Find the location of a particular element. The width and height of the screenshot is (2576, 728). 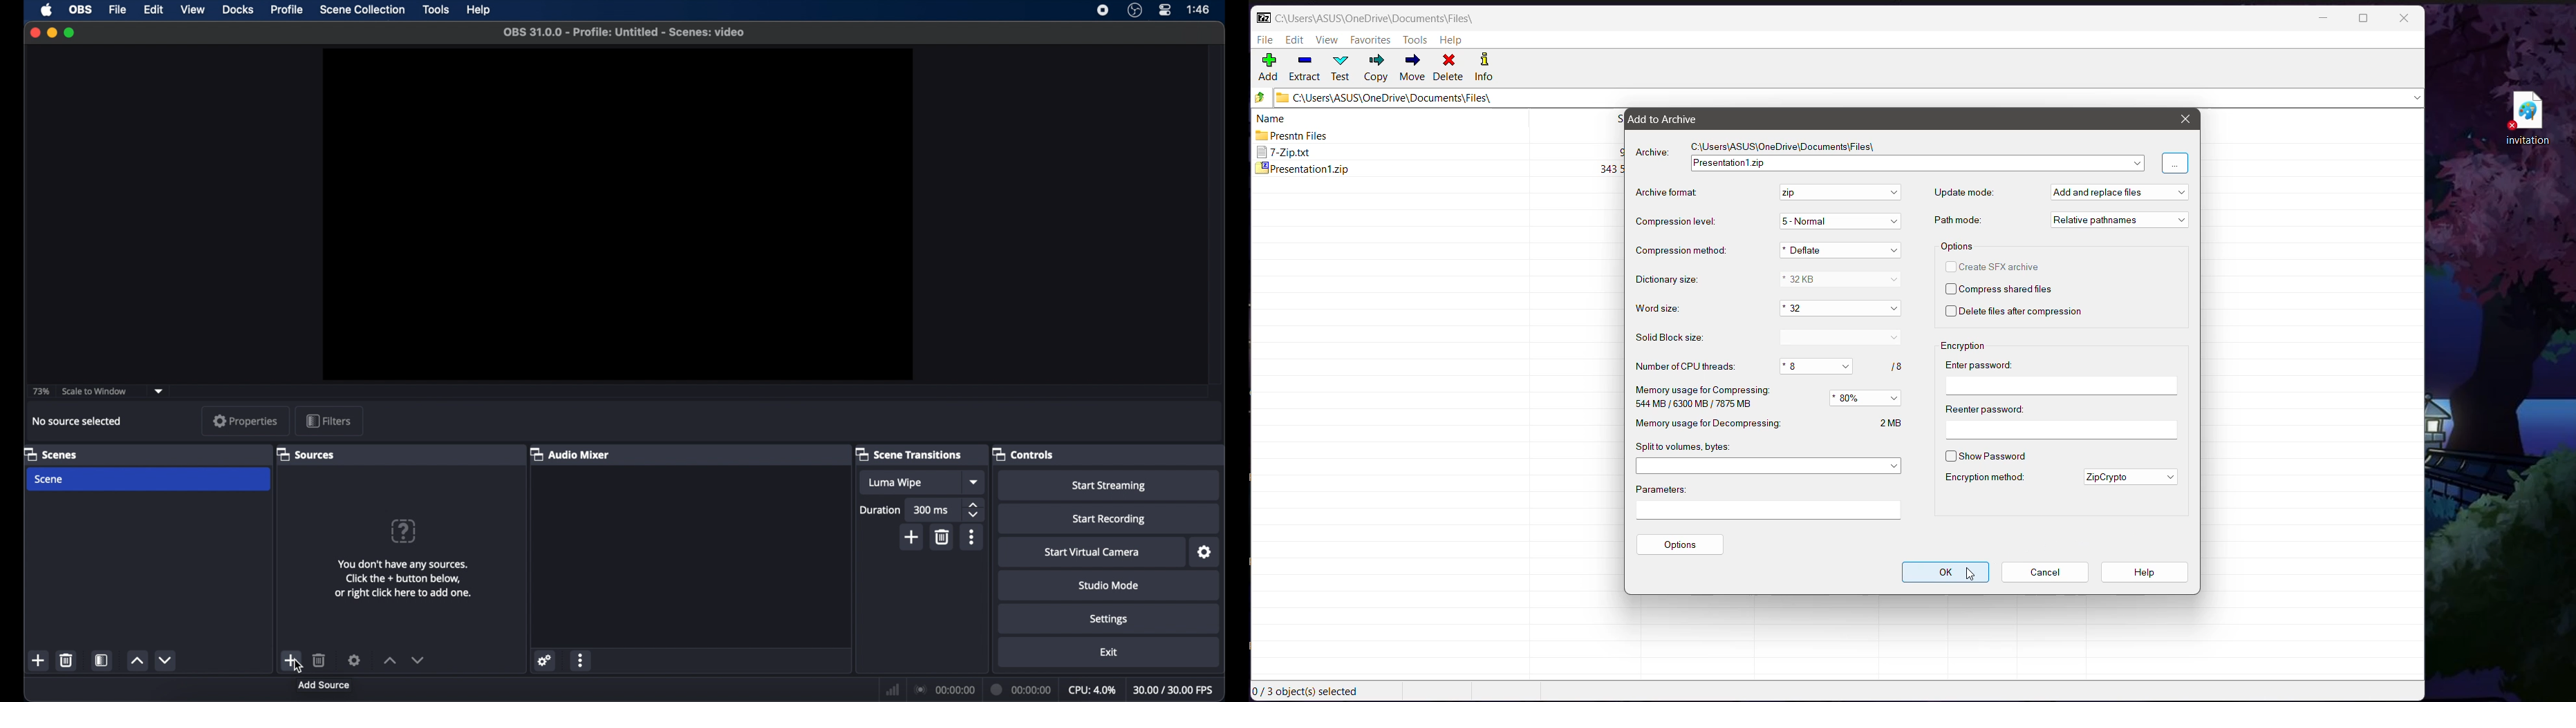

delete is located at coordinates (67, 660).